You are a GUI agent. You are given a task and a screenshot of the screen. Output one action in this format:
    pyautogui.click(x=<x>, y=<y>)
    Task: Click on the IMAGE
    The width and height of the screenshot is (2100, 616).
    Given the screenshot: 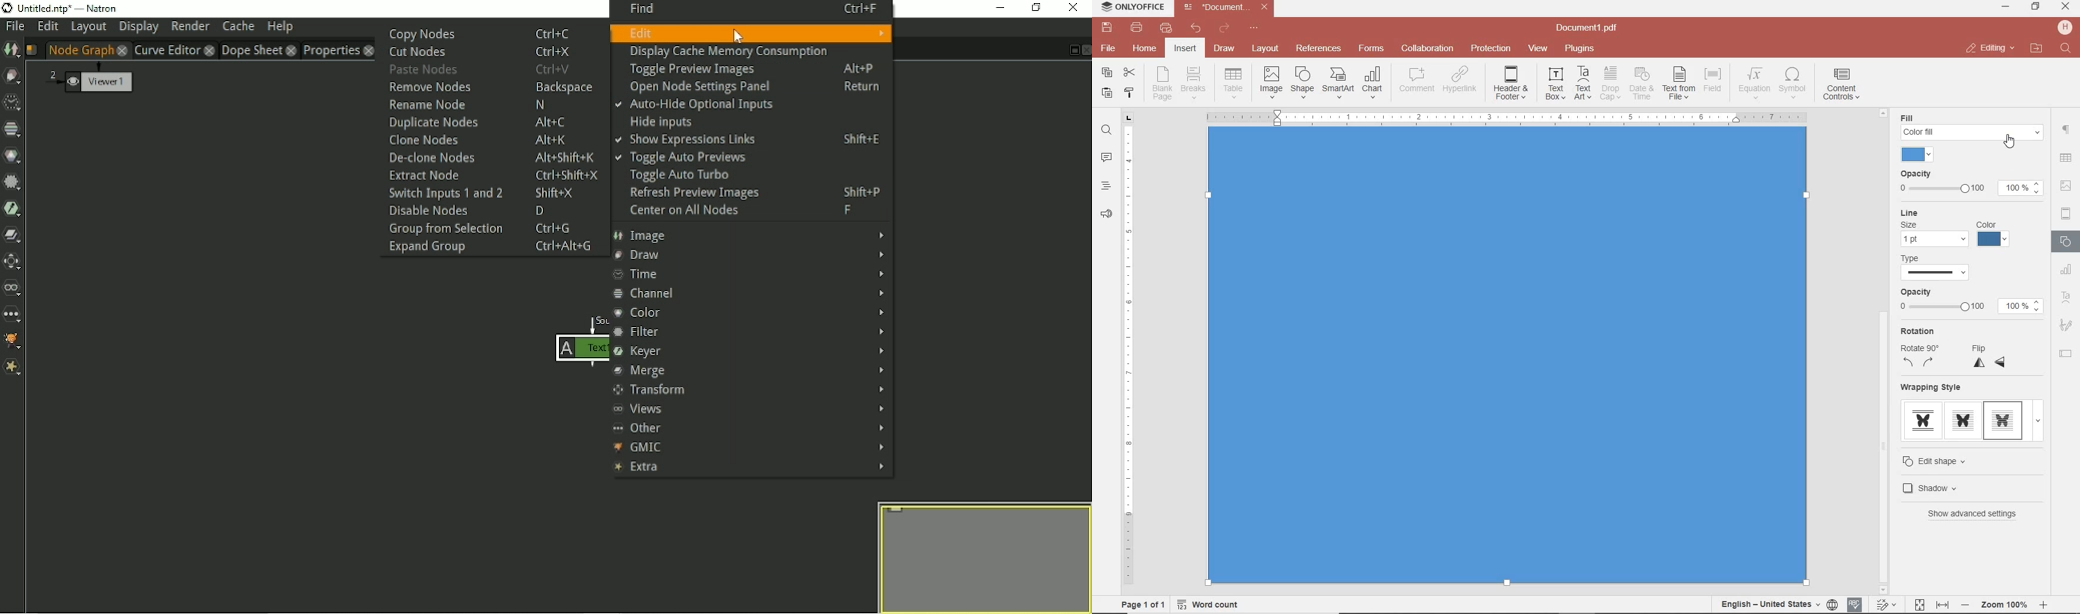 What is the action you would take?
    pyautogui.click(x=2067, y=187)
    